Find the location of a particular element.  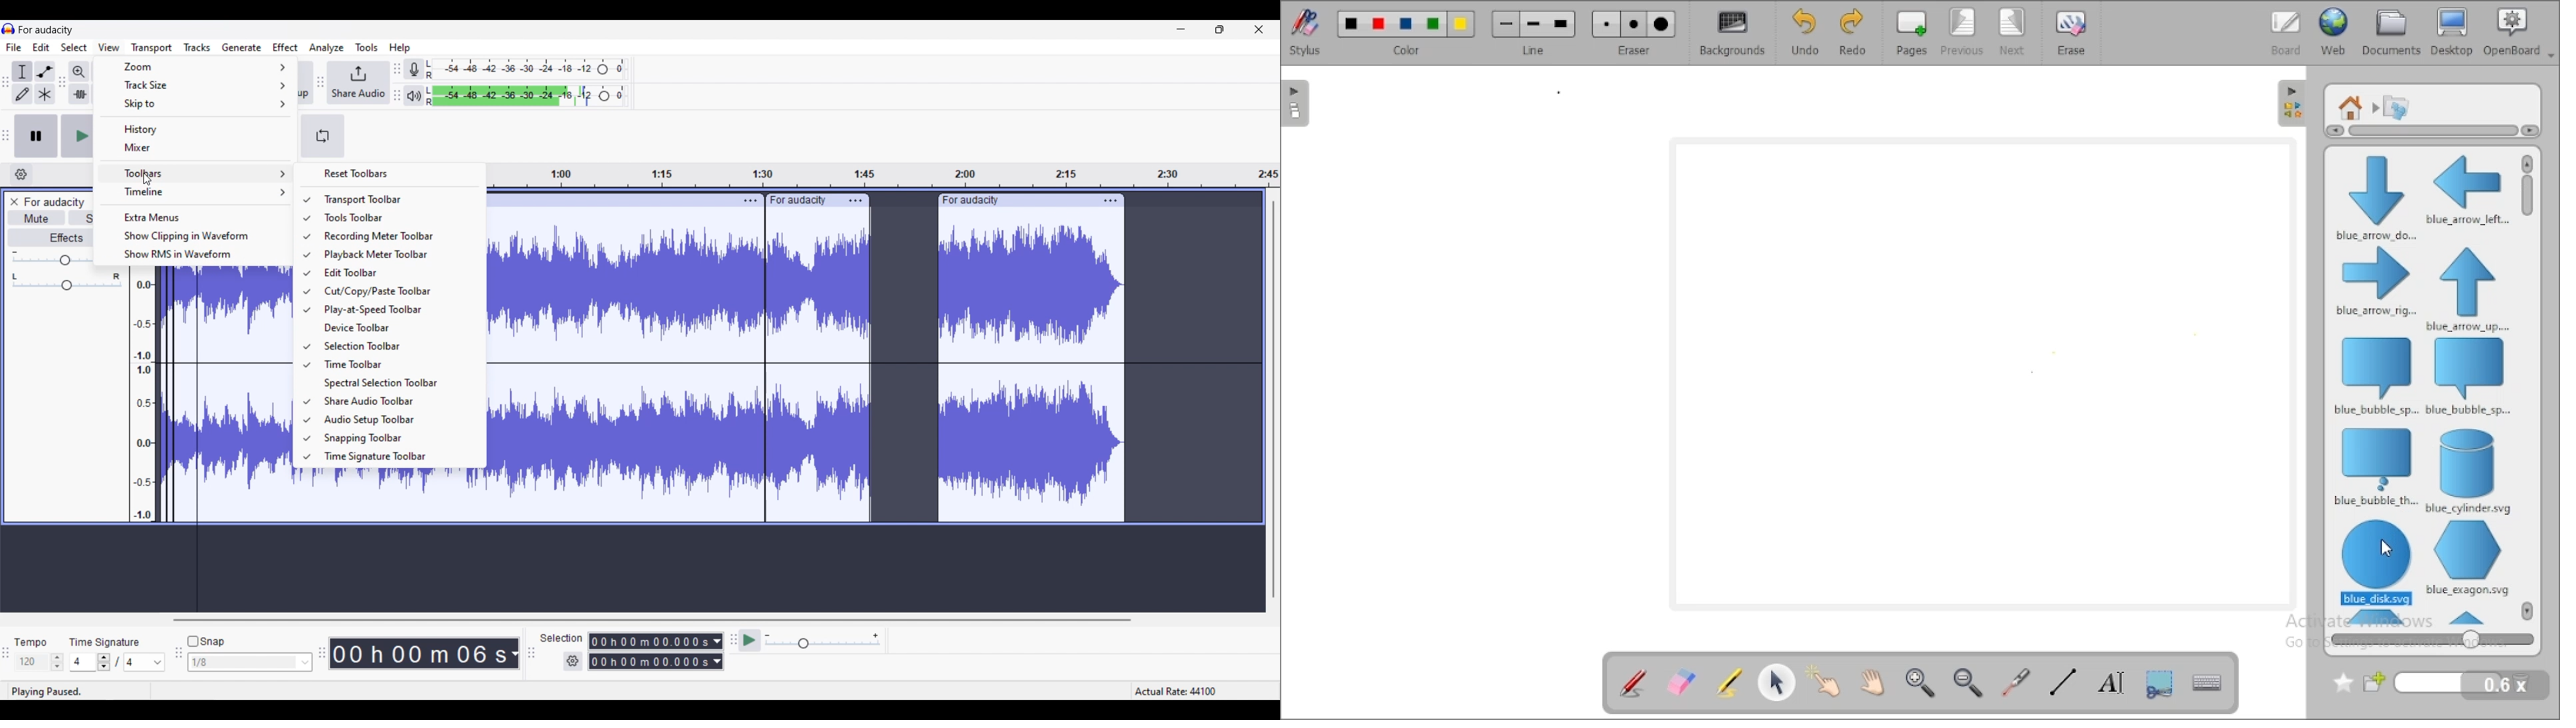

Multi tool is located at coordinates (45, 93).